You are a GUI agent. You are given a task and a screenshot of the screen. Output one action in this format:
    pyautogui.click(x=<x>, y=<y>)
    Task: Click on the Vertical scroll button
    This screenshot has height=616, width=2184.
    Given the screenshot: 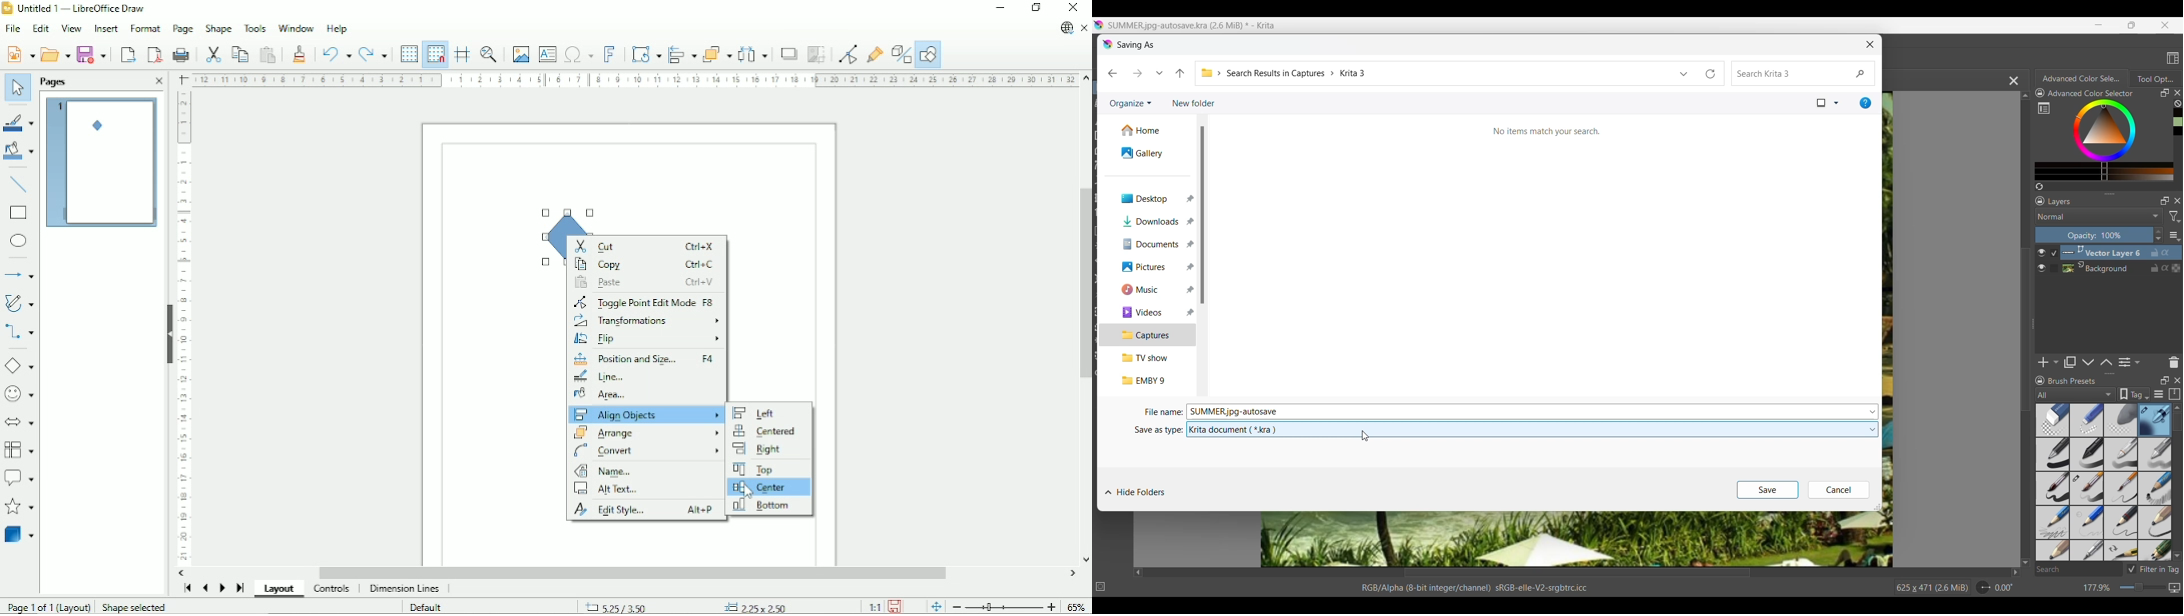 What is the action you would take?
    pyautogui.click(x=1085, y=80)
    